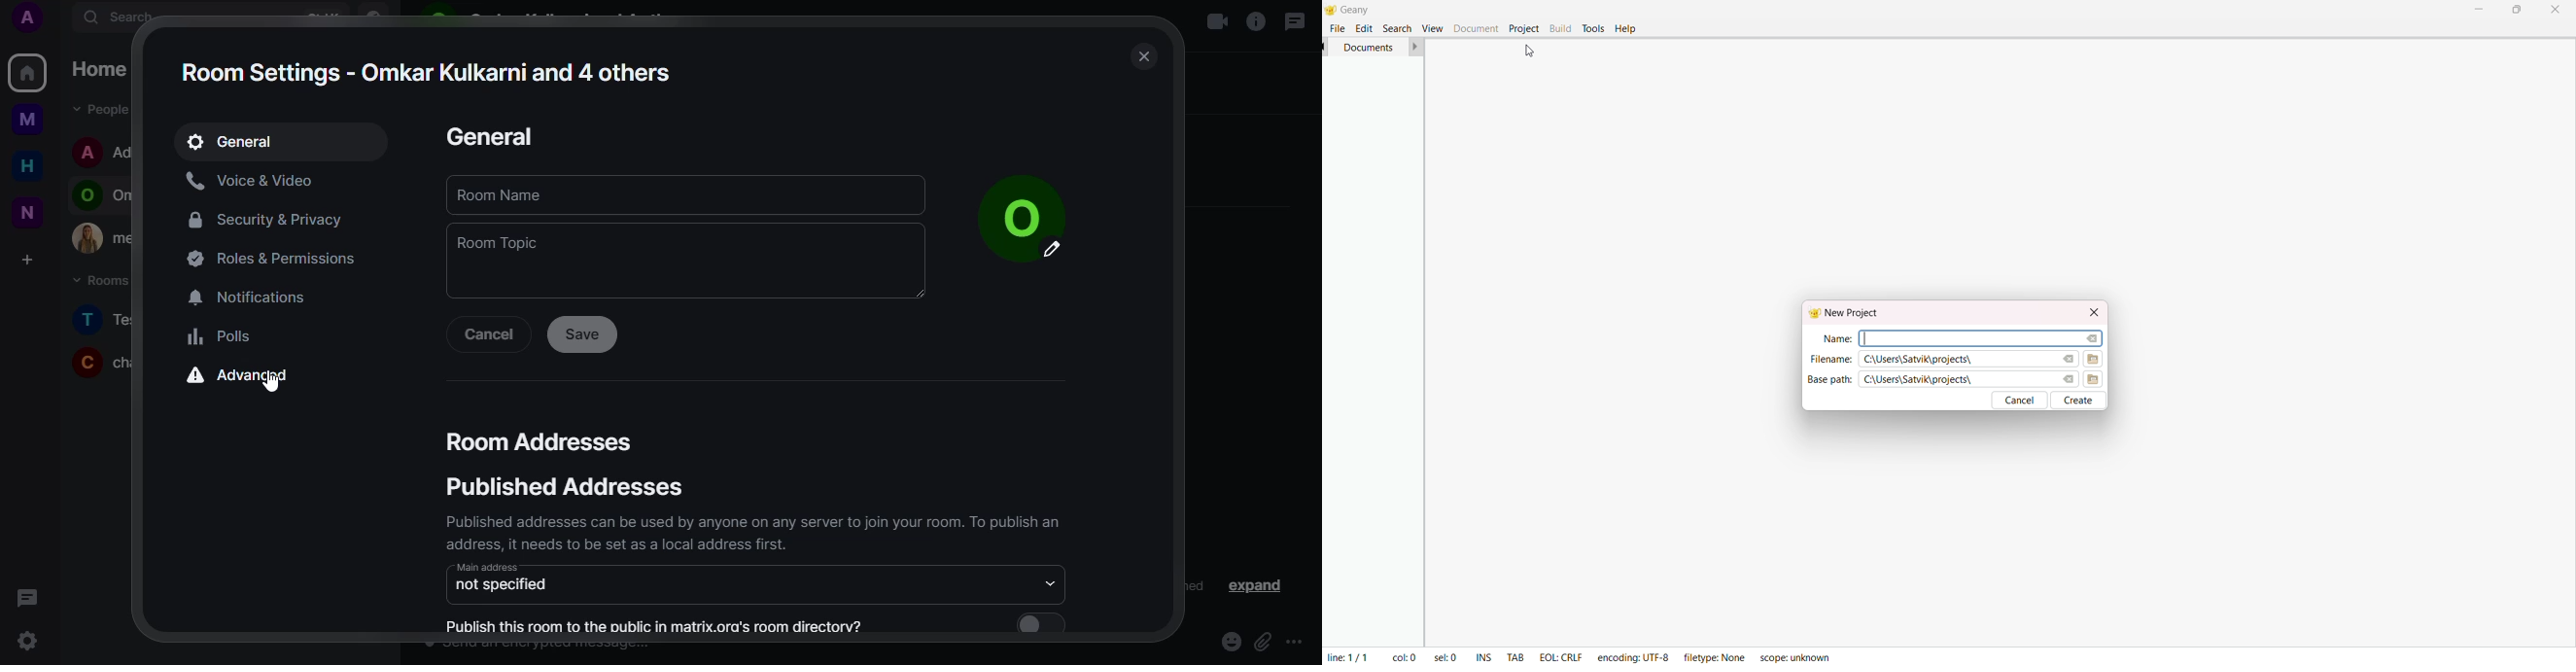  I want to click on search, so click(1396, 27).